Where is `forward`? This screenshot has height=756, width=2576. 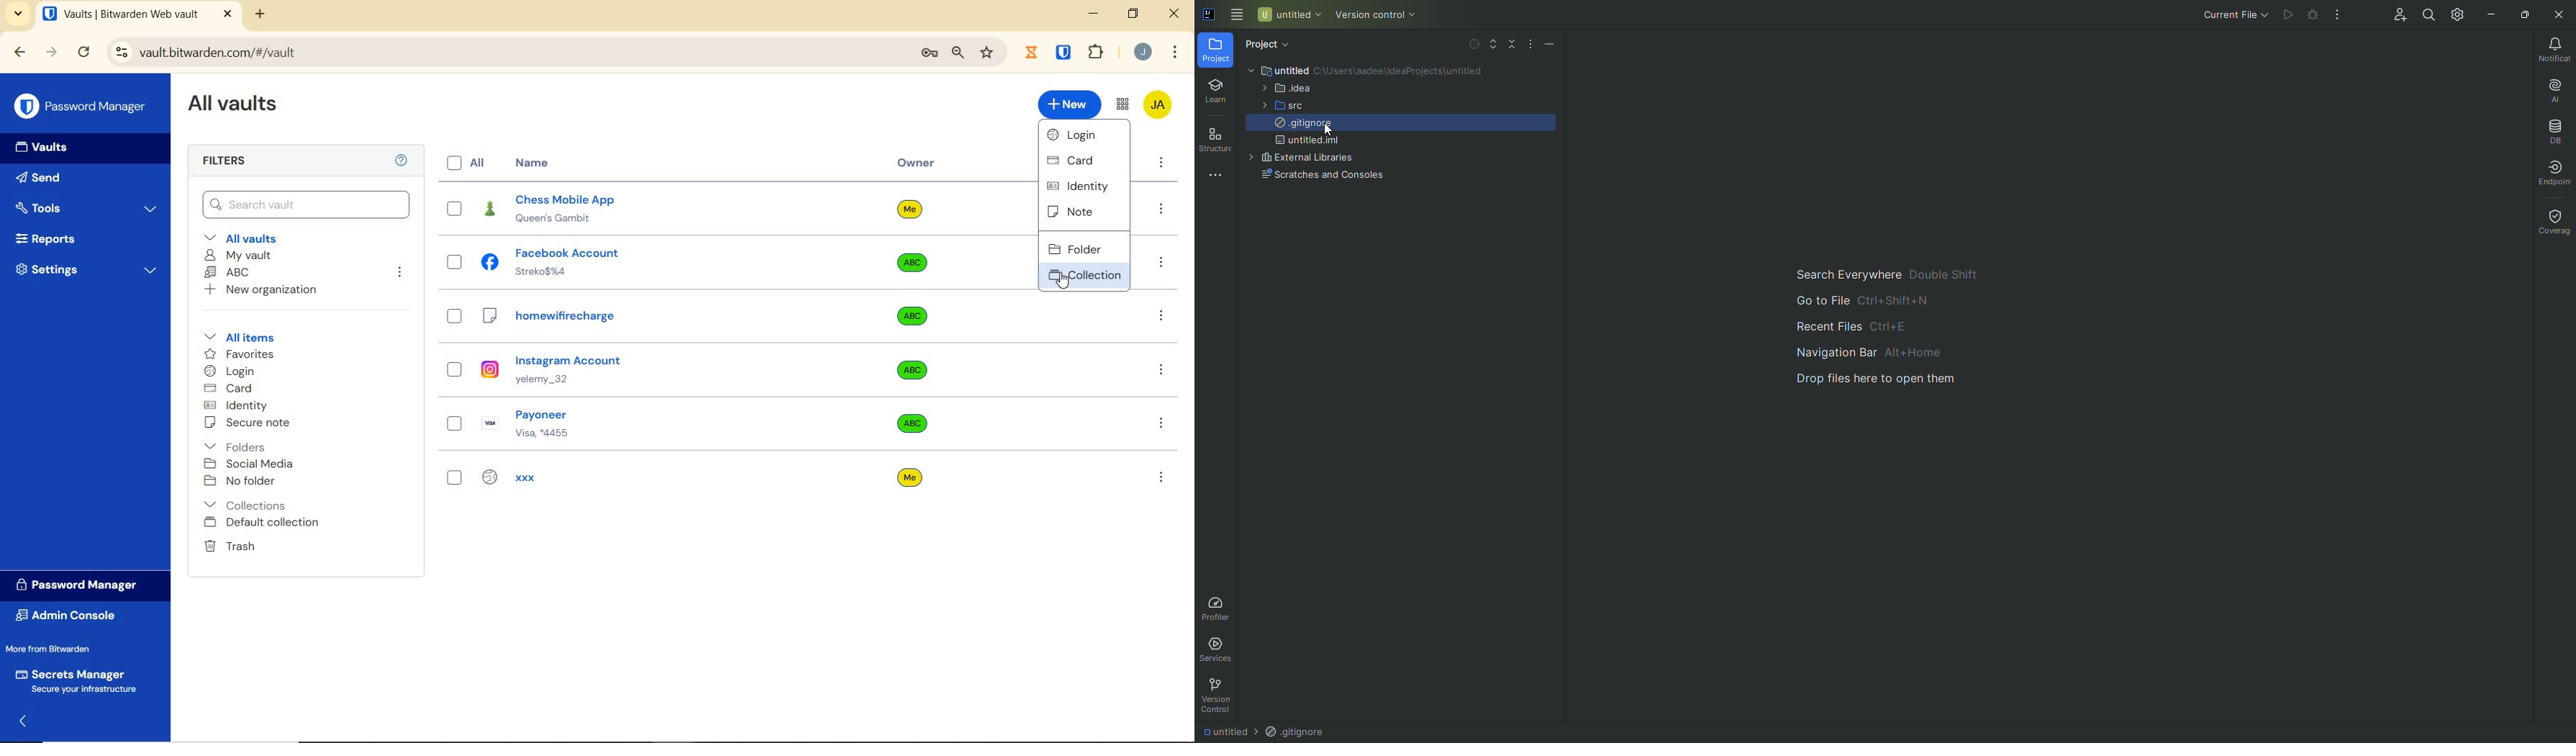
forward is located at coordinates (52, 53).